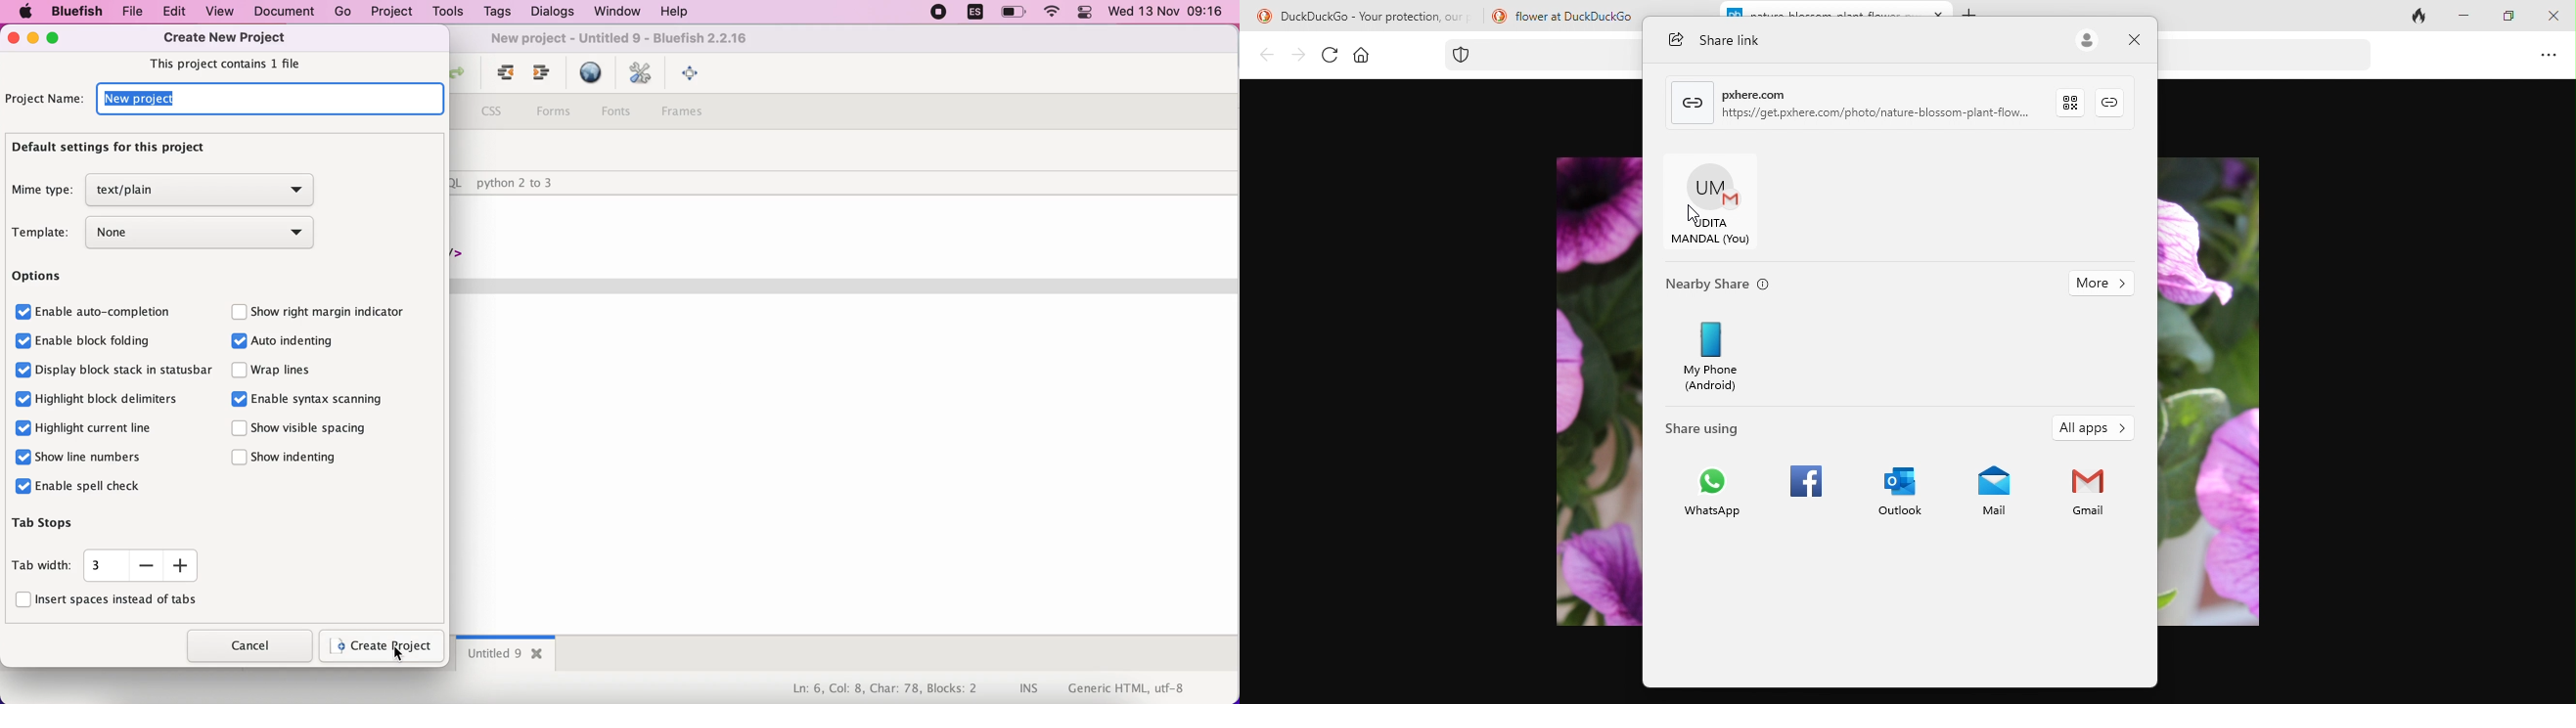 This screenshot has height=728, width=2576. I want to click on maximize, so click(58, 38).